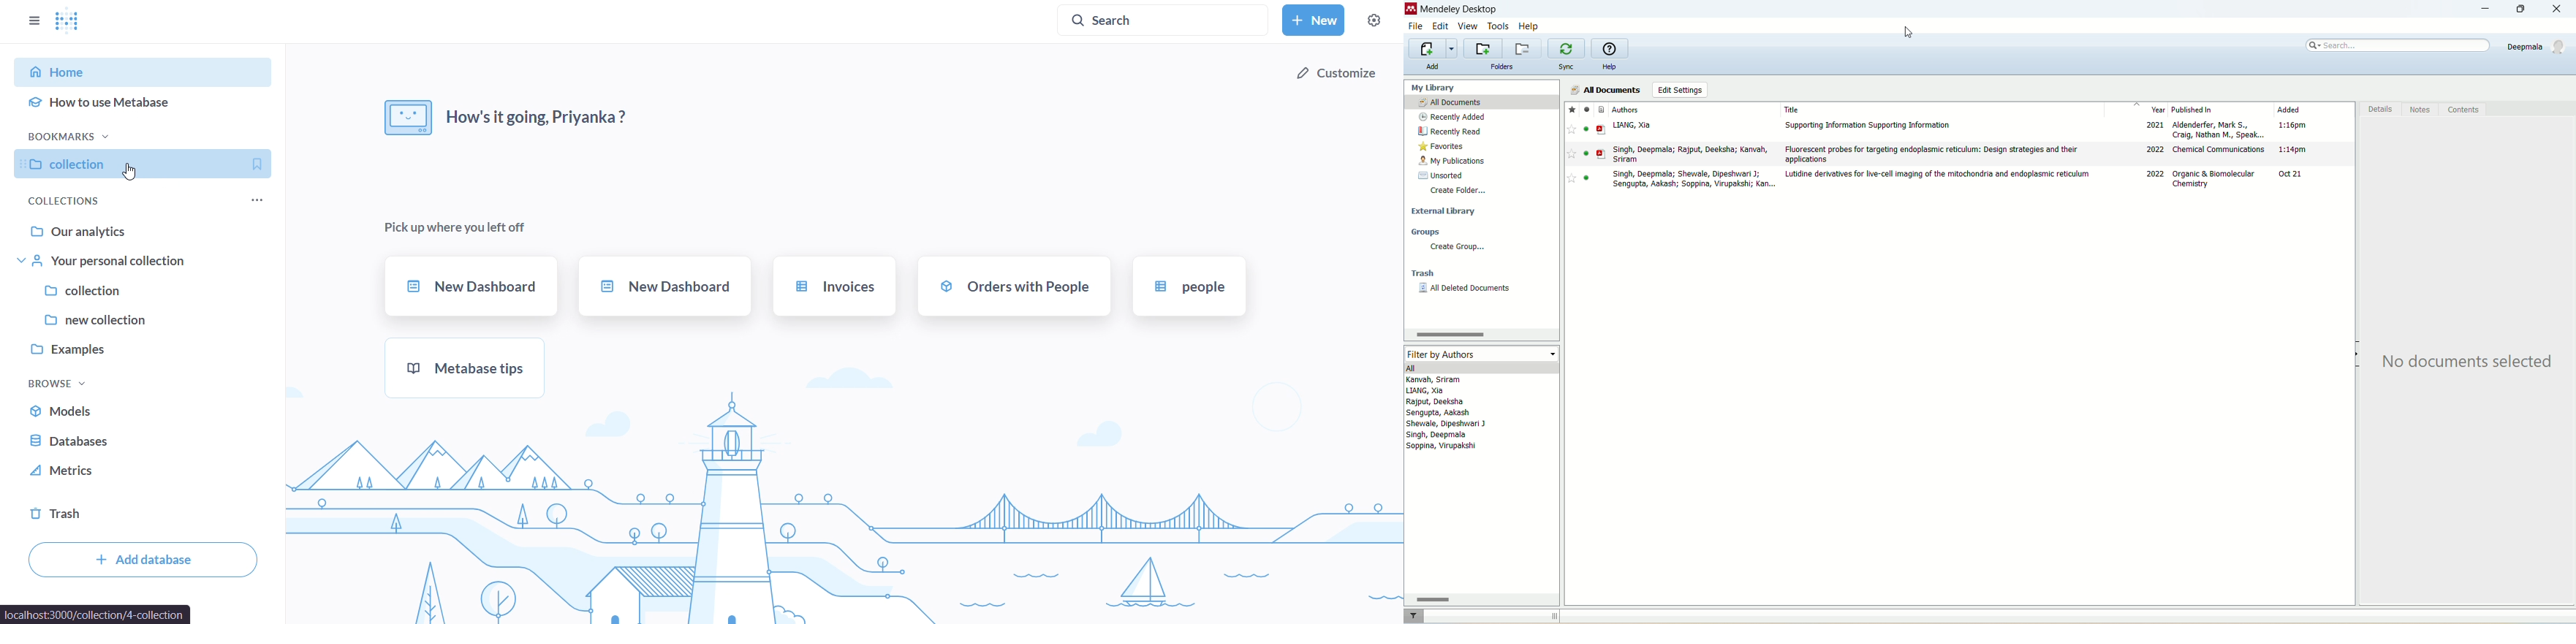 This screenshot has width=2576, height=644. I want to click on close, so click(2556, 9).